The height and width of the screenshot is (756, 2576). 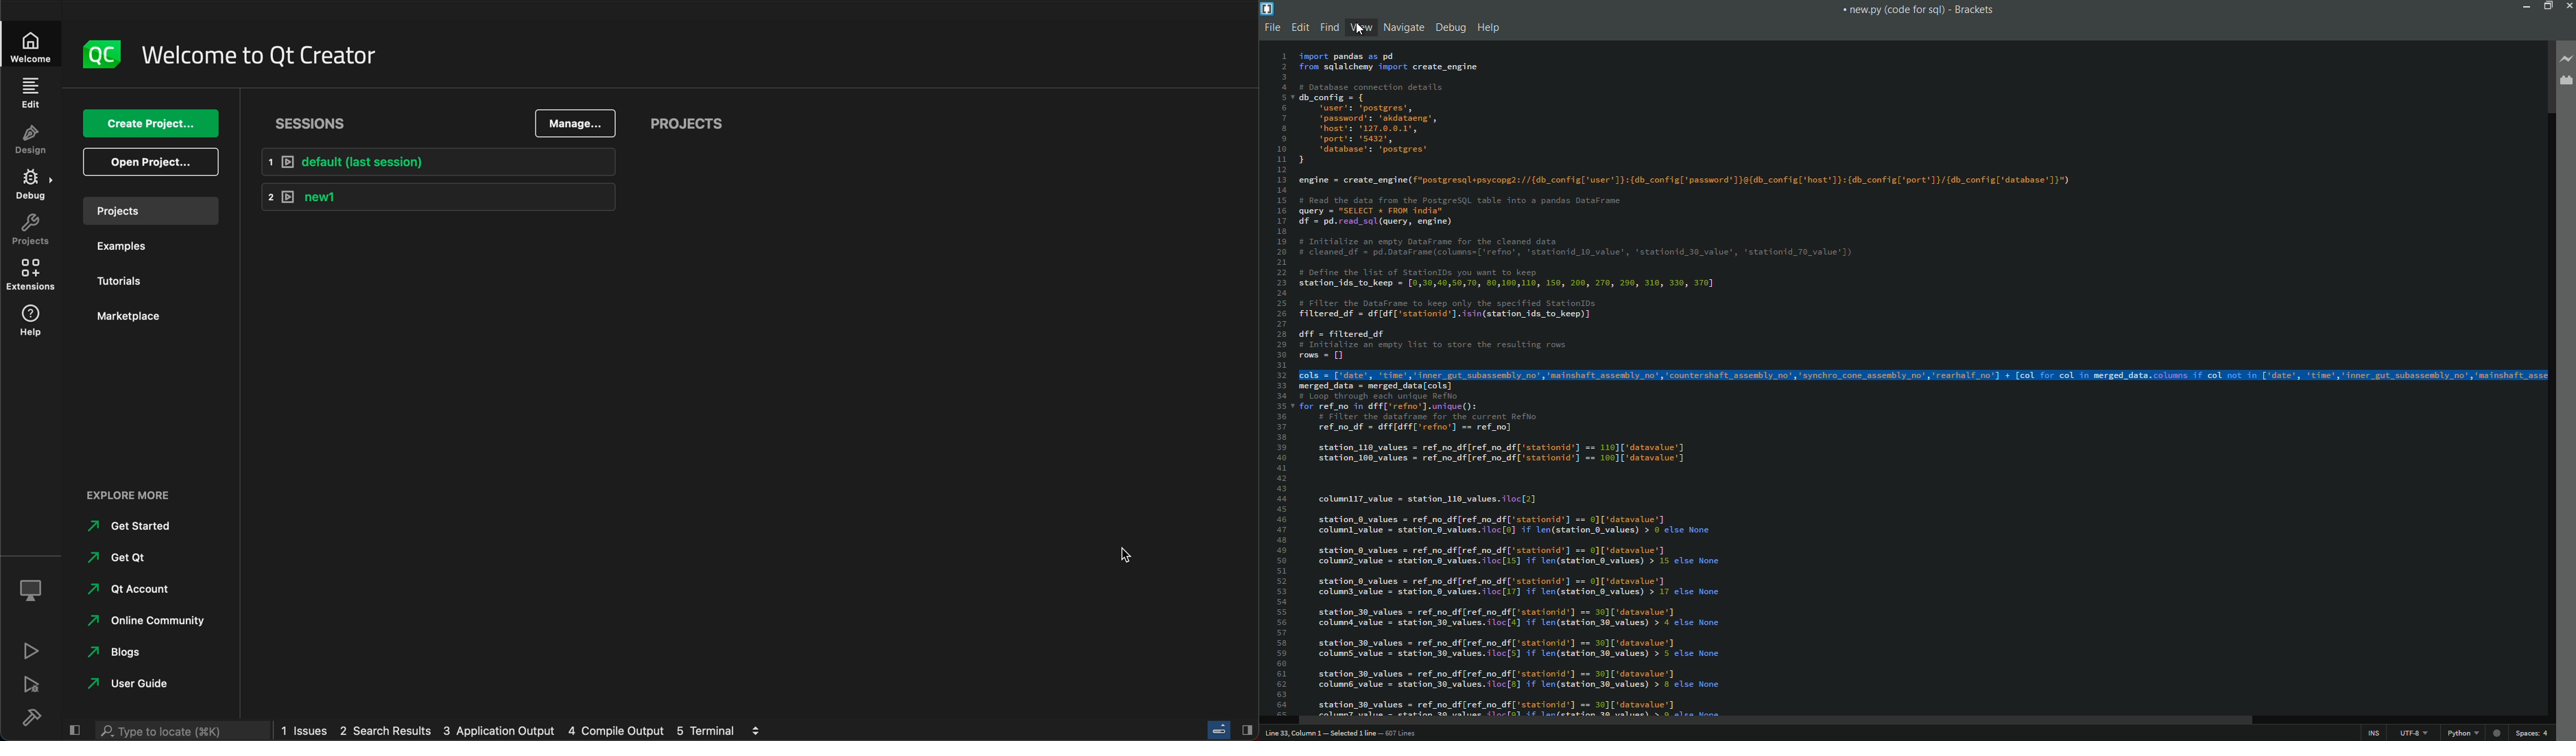 What do you see at coordinates (1346, 733) in the screenshot?
I see `cursor position` at bounding box center [1346, 733].